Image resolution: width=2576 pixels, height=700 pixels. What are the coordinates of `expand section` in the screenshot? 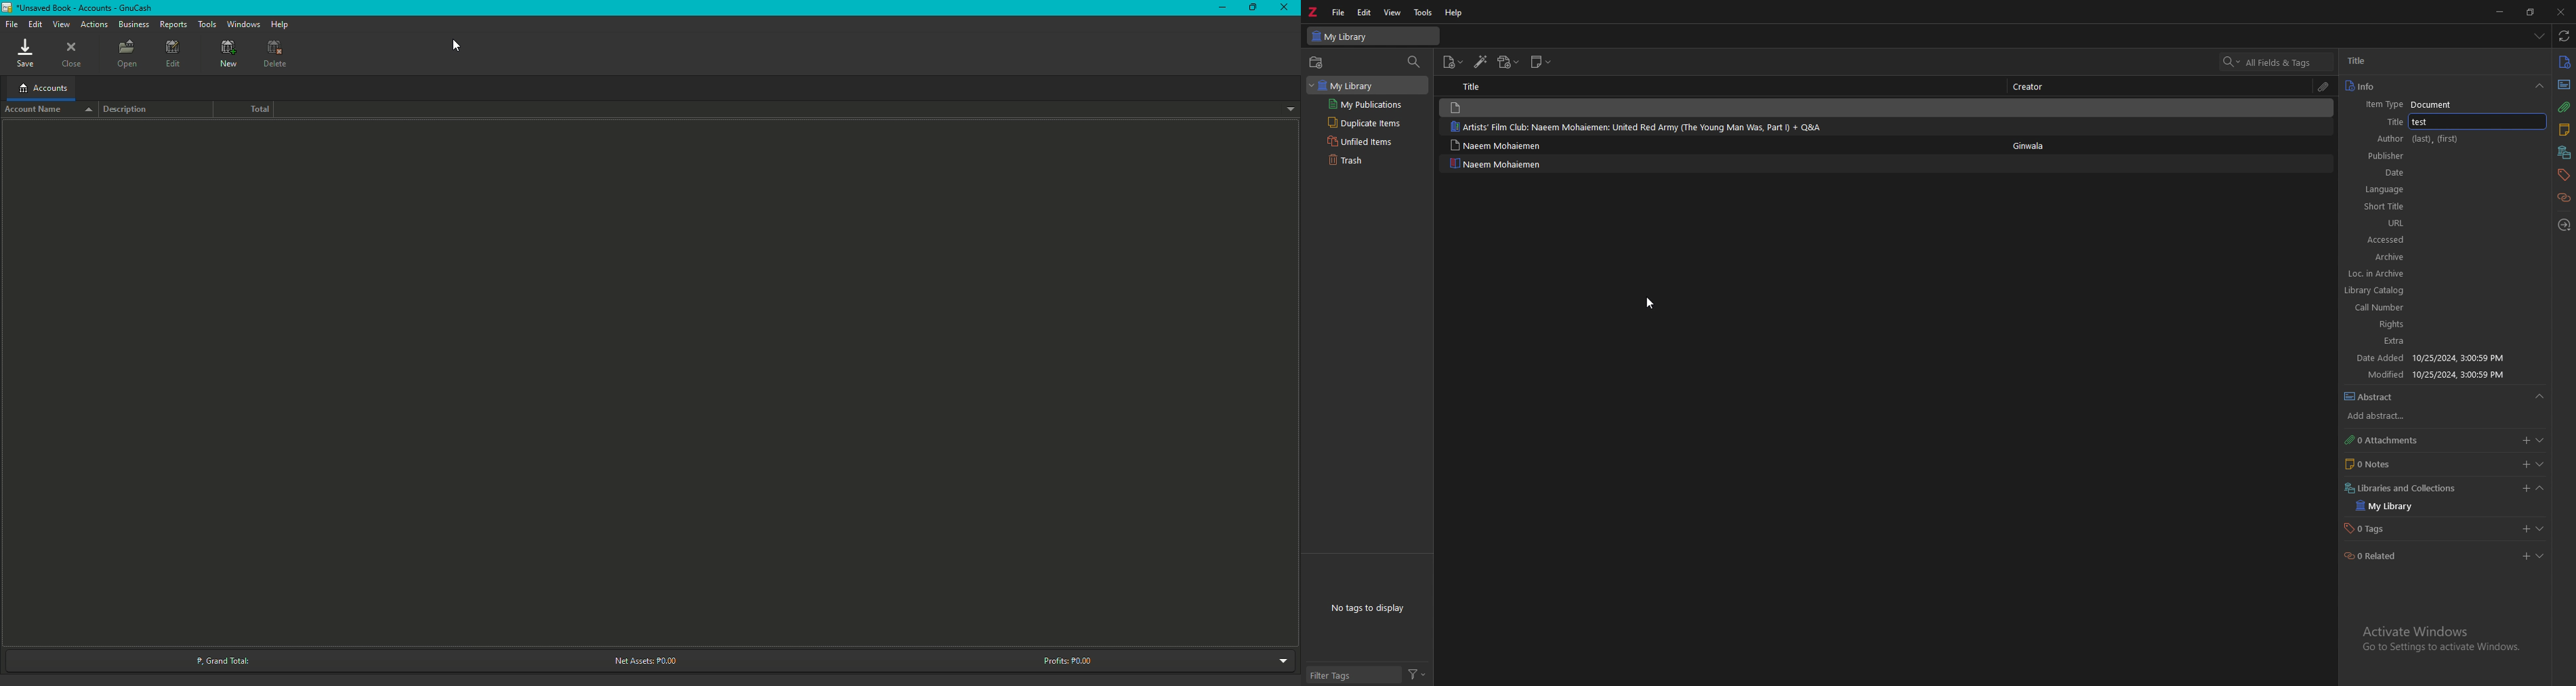 It's located at (2545, 558).